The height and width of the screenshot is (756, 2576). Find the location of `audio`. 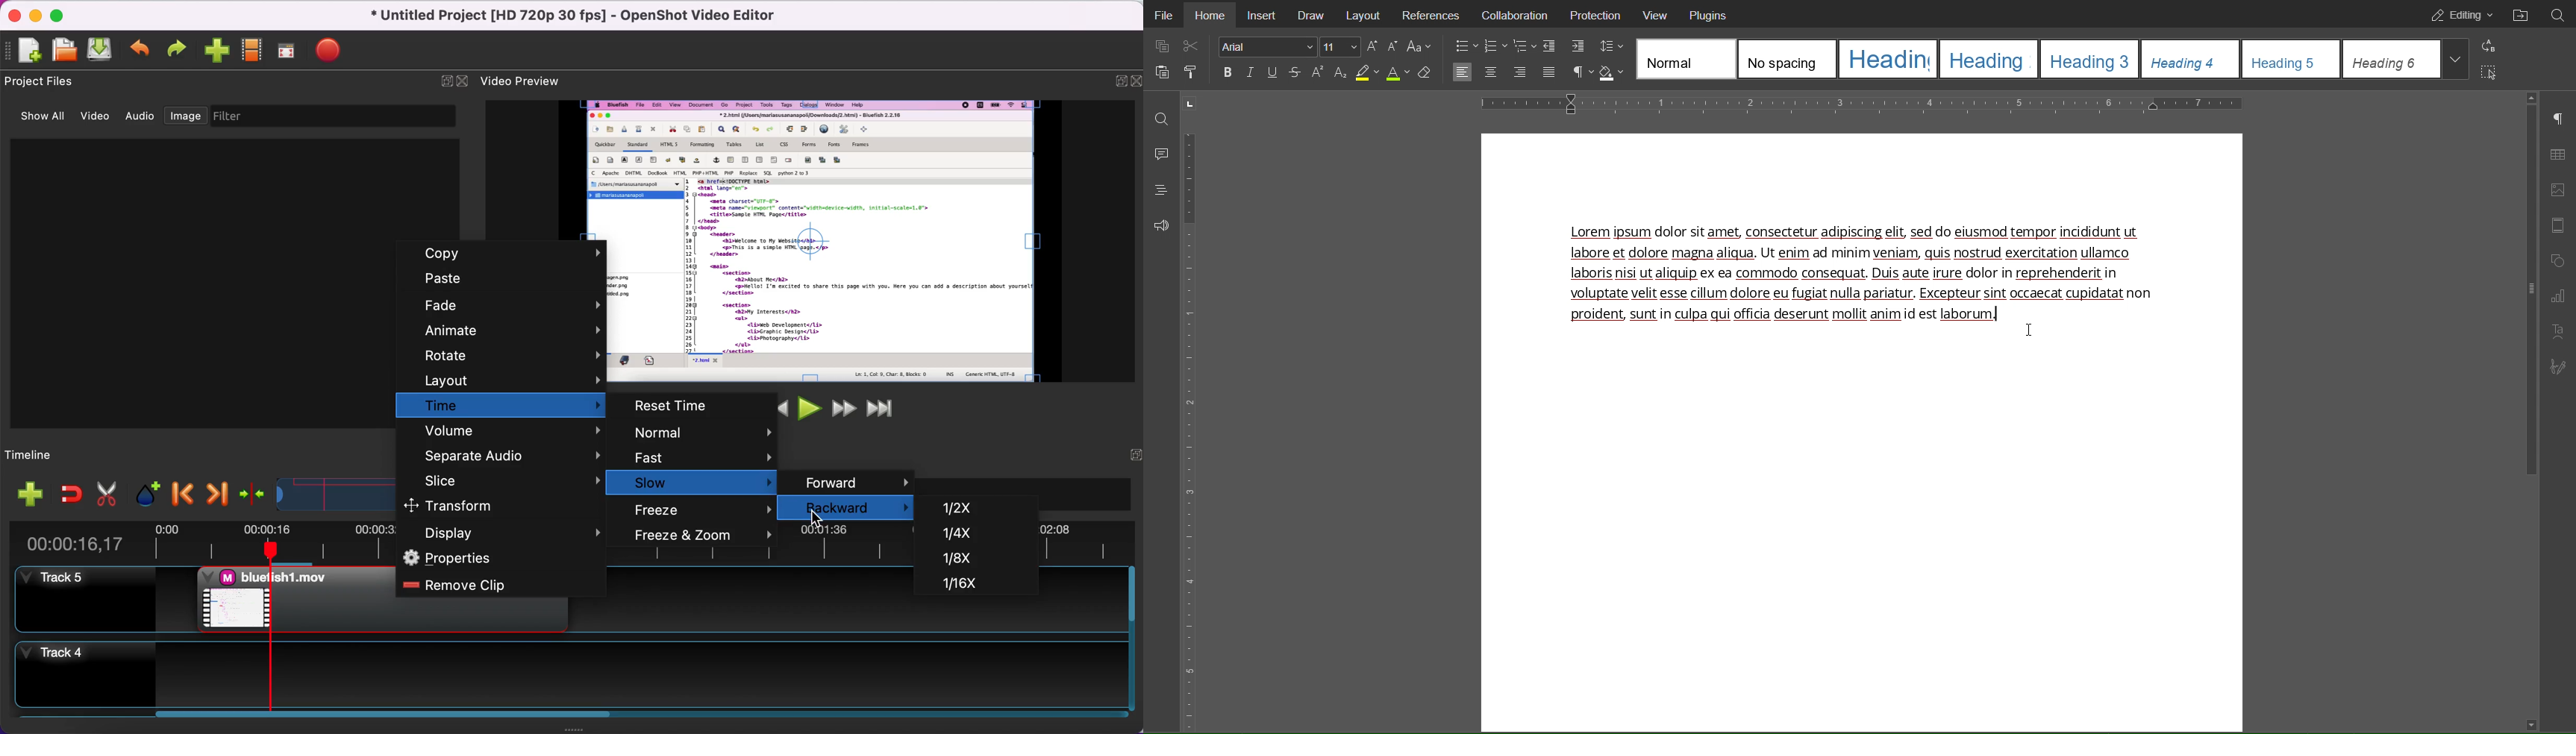

audio is located at coordinates (143, 119).